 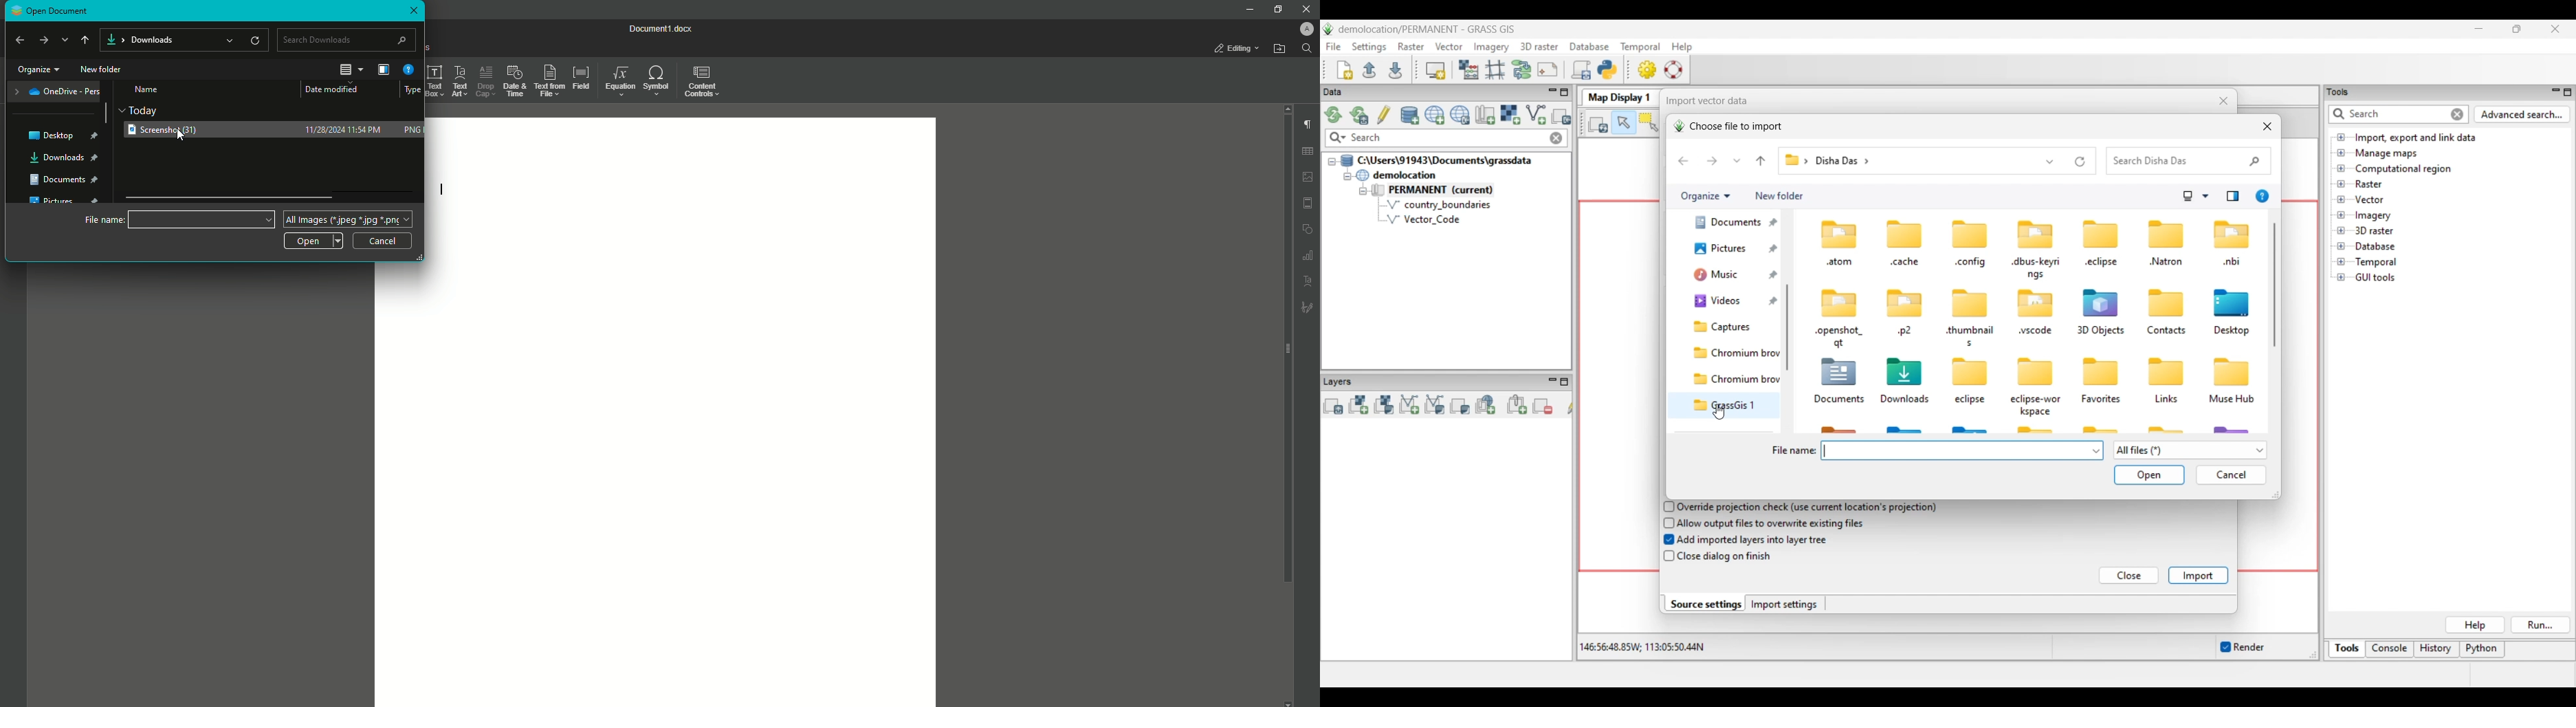 I want to click on Type in or enter details for quick search, so click(x=2387, y=114).